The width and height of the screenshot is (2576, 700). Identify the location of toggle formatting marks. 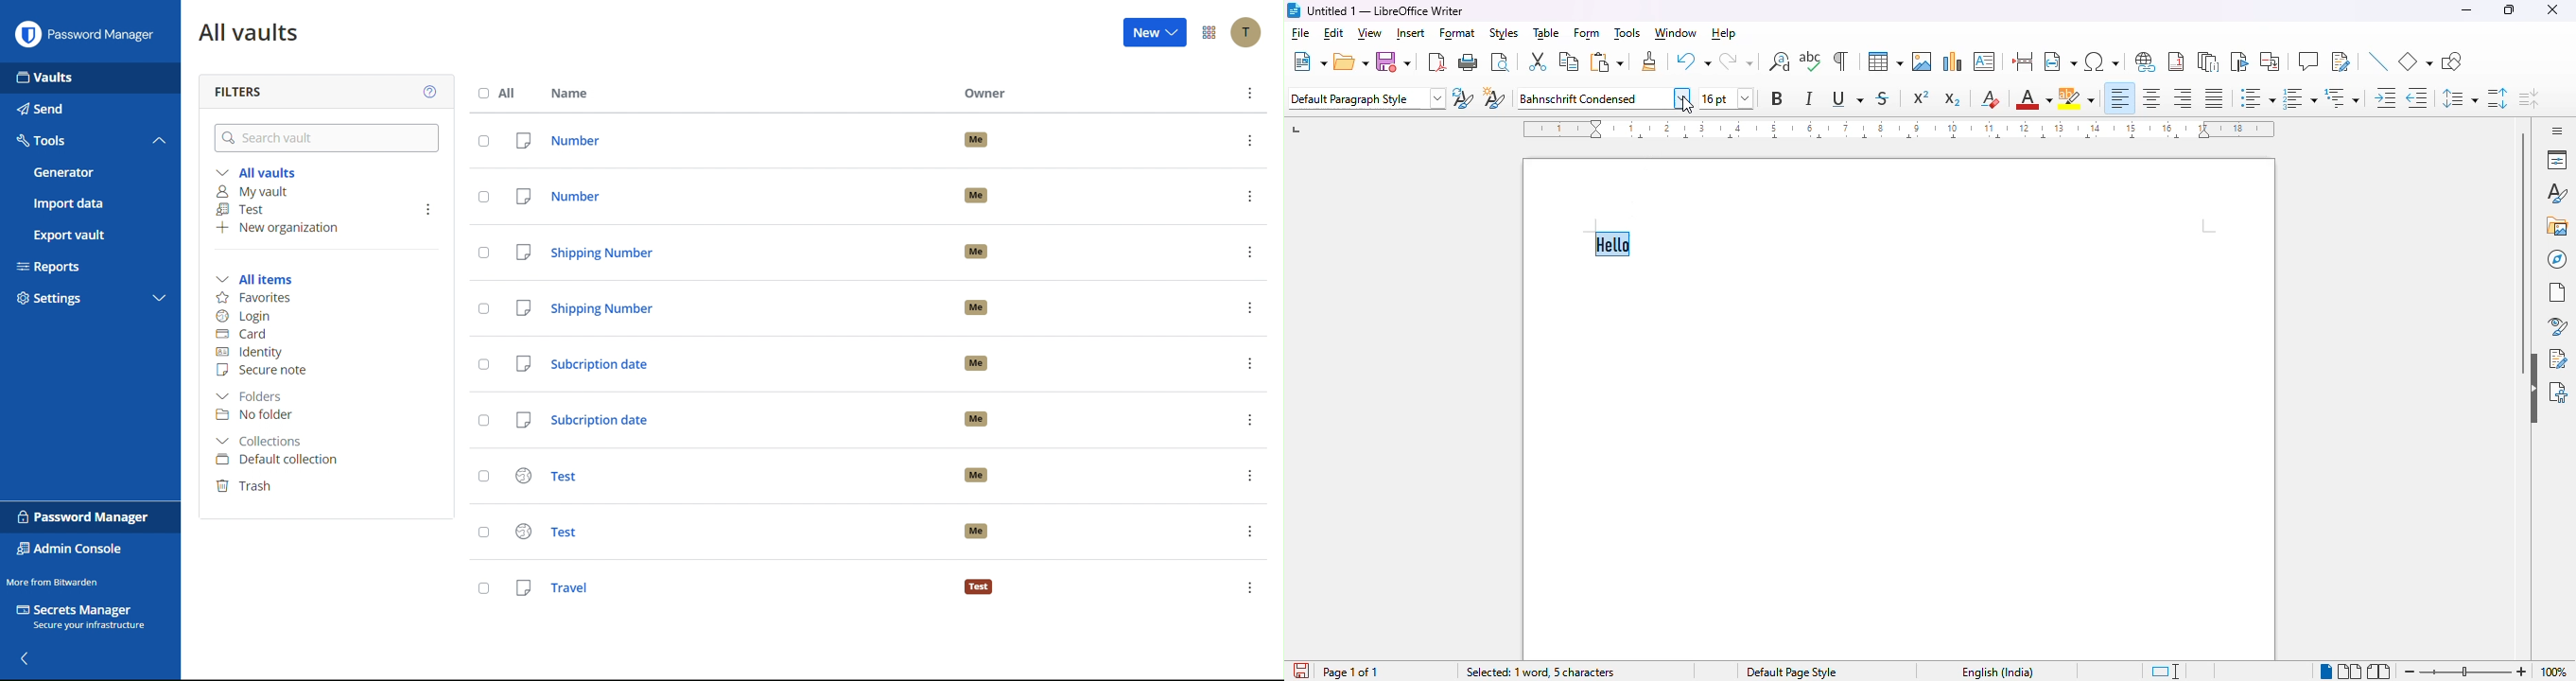
(1840, 61).